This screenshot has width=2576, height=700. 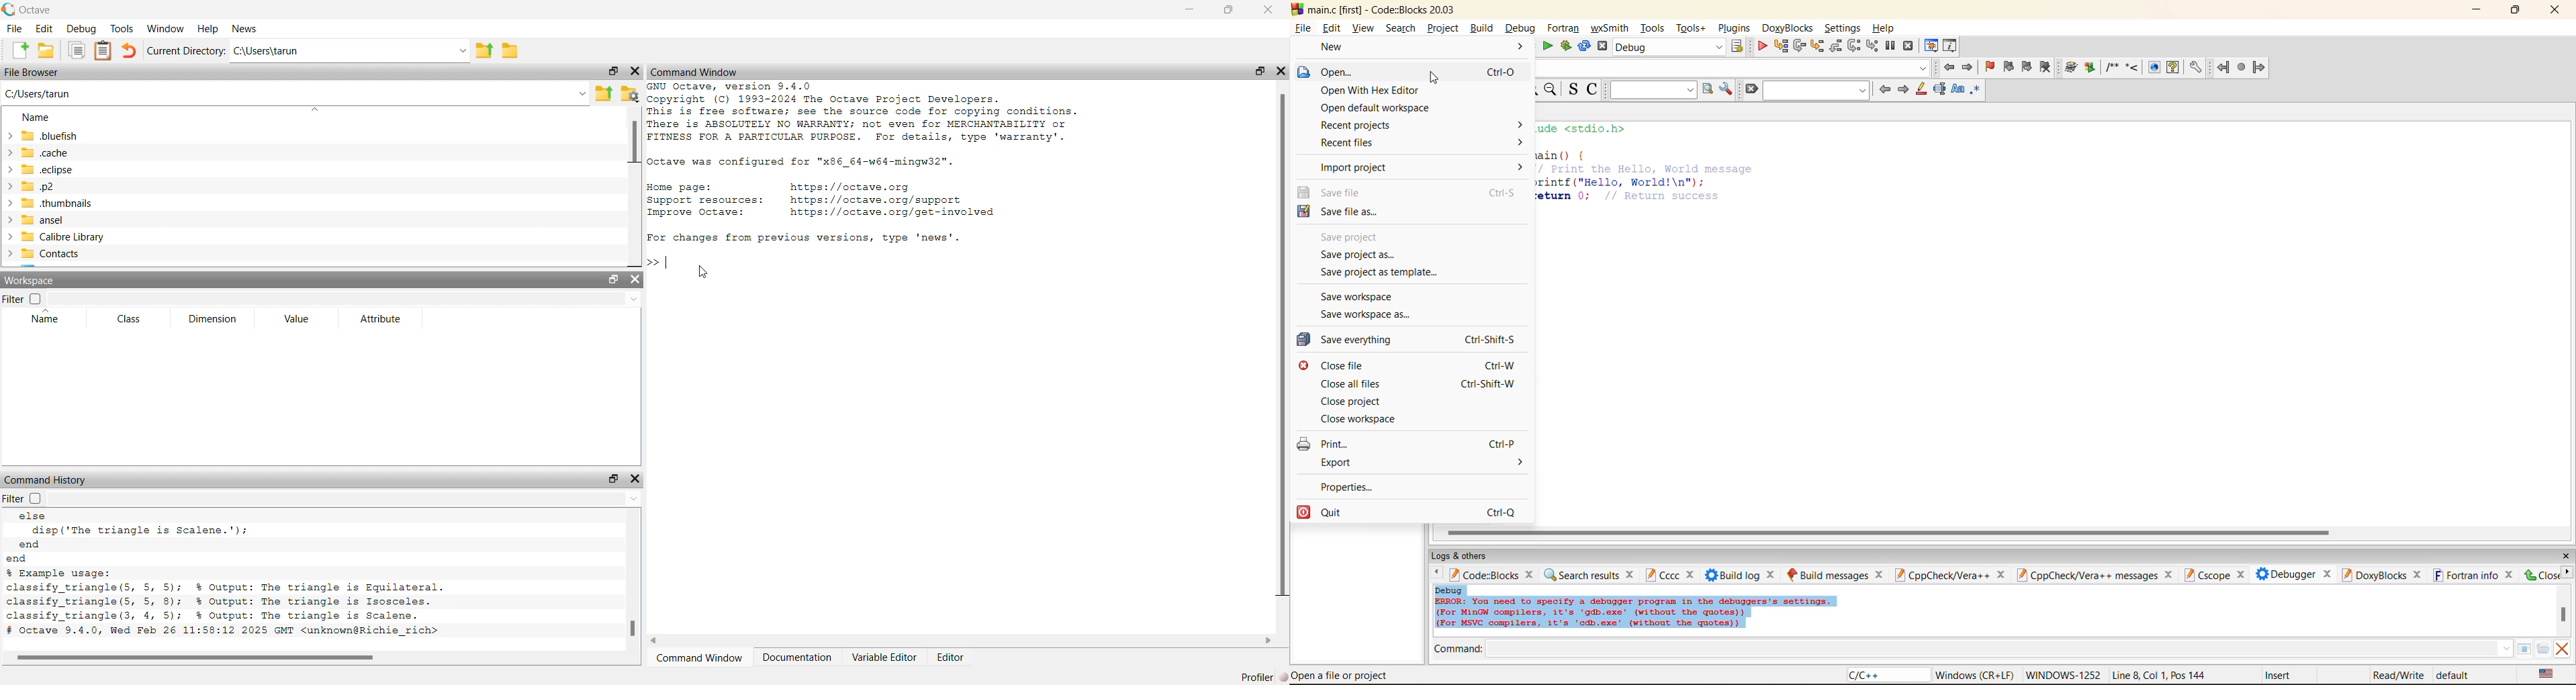 What do you see at coordinates (1362, 297) in the screenshot?
I see `save workspace` at bounding box center [1362, 297].